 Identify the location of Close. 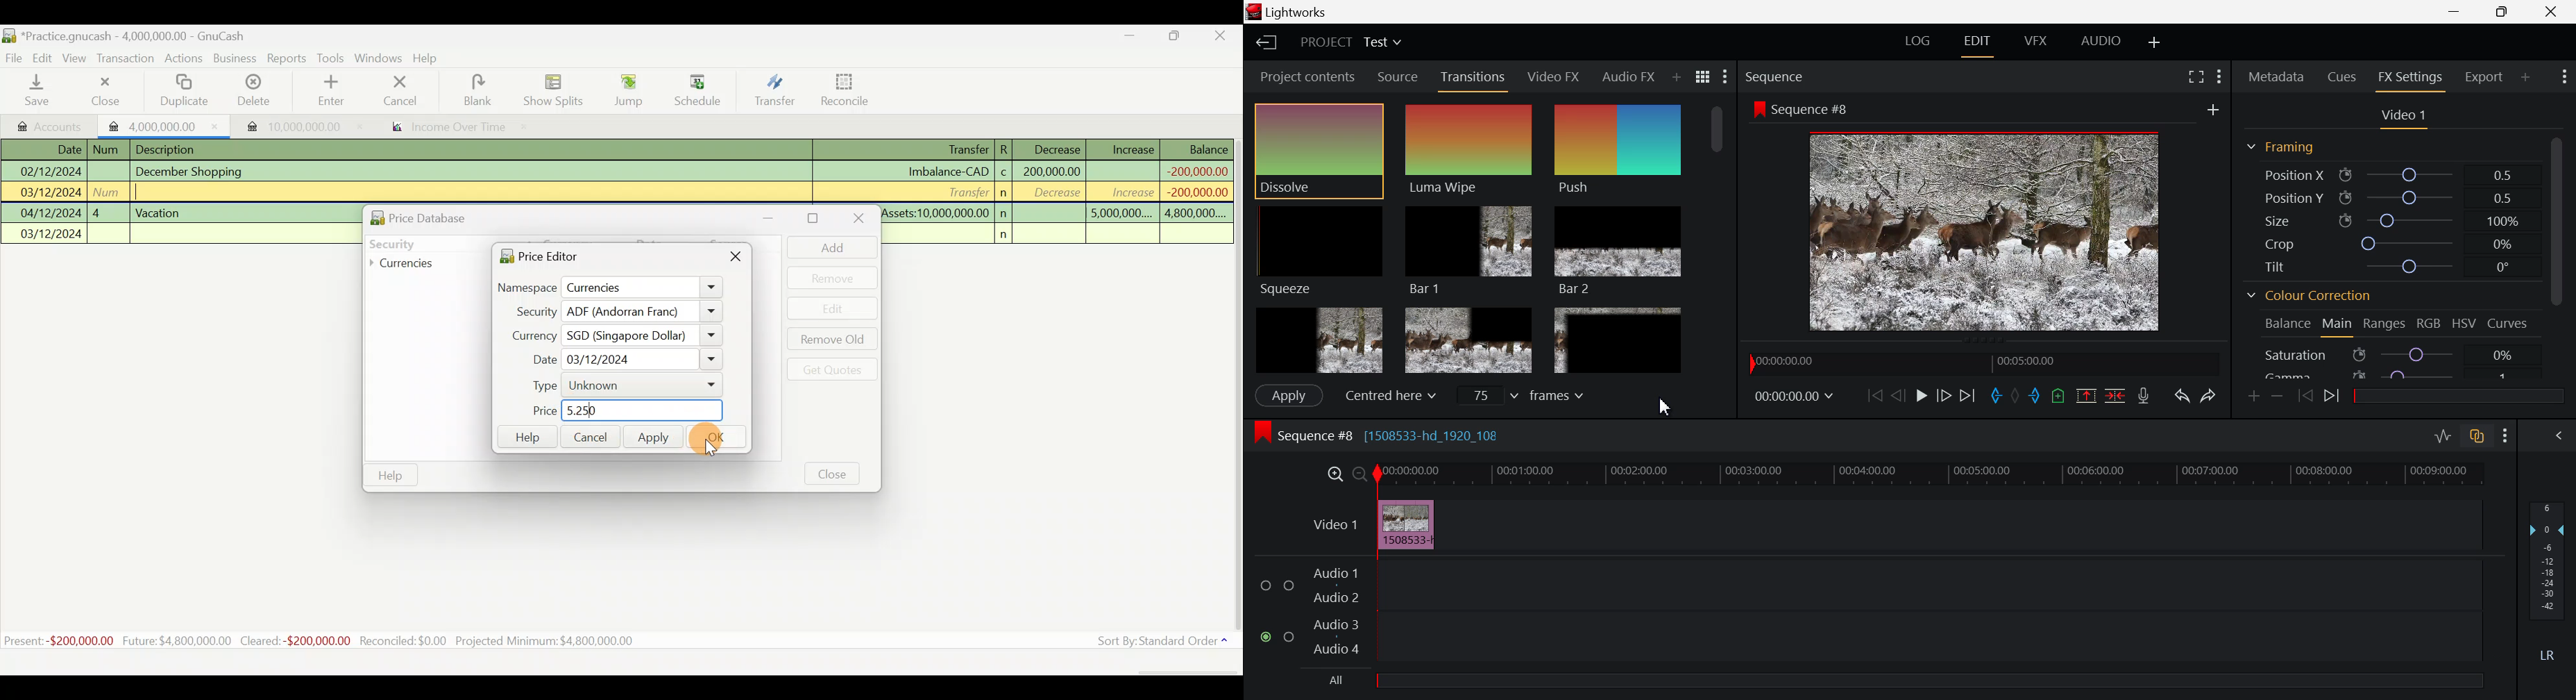
(1224, 36).